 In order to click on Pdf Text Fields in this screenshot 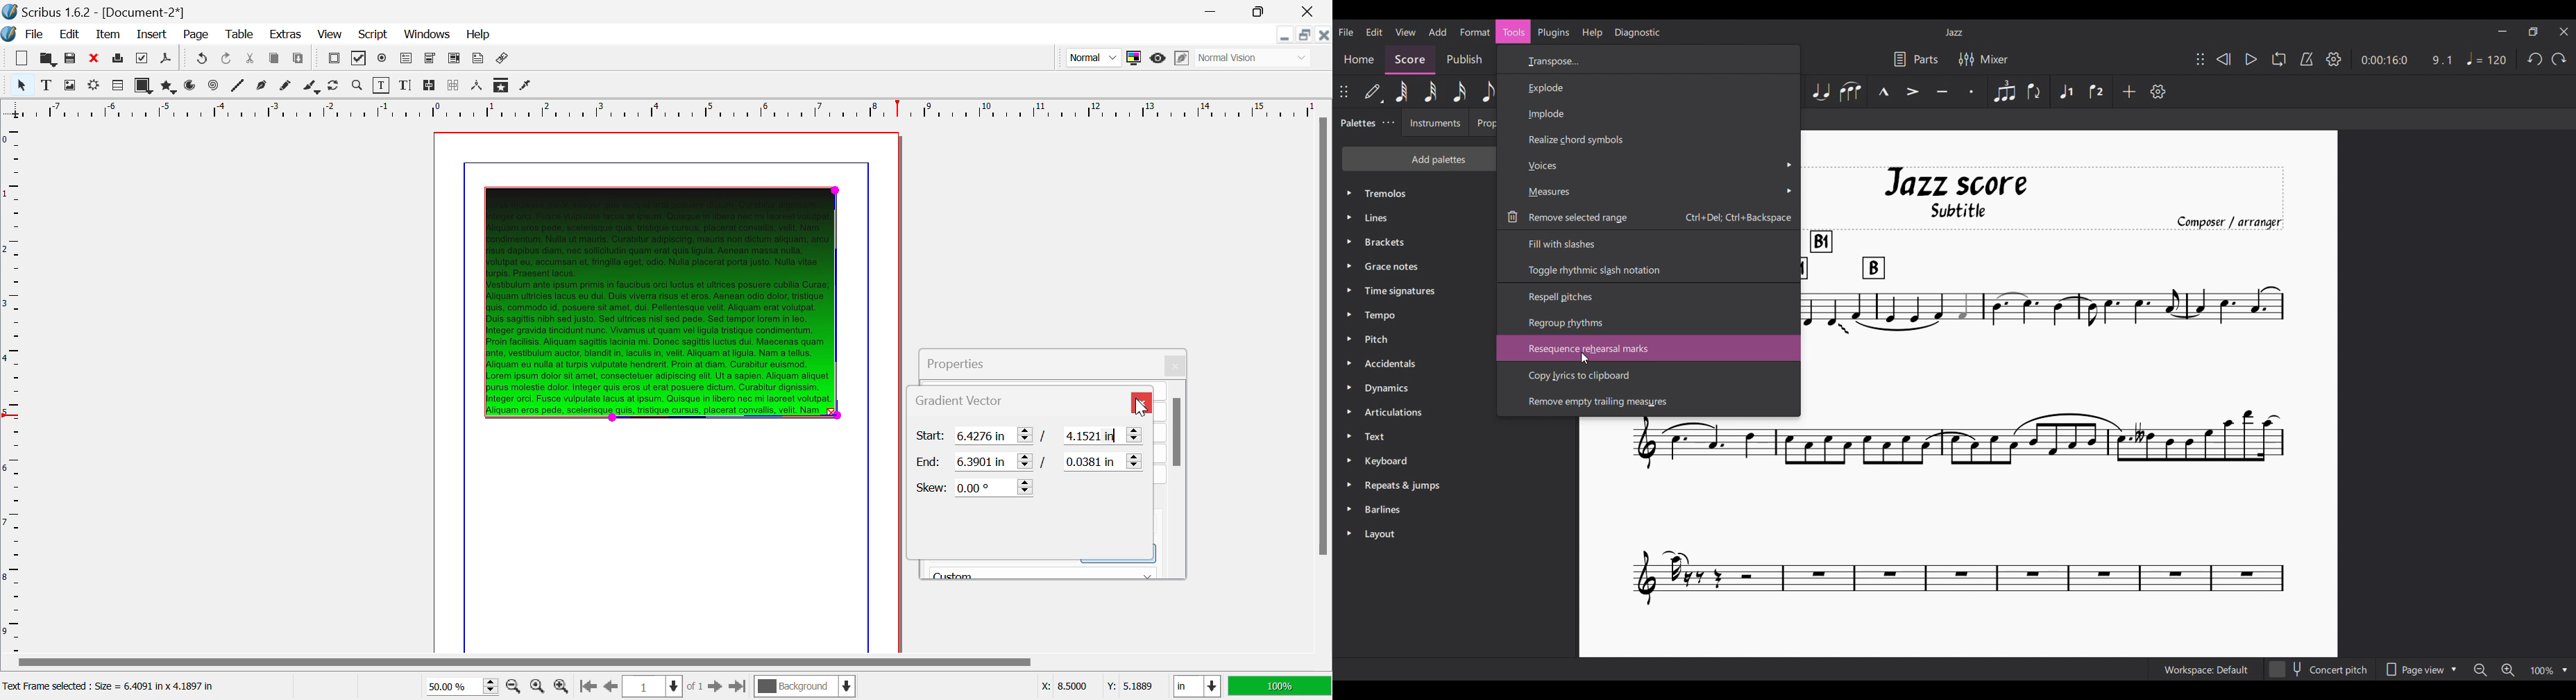, I will do `click(407, 59)`.